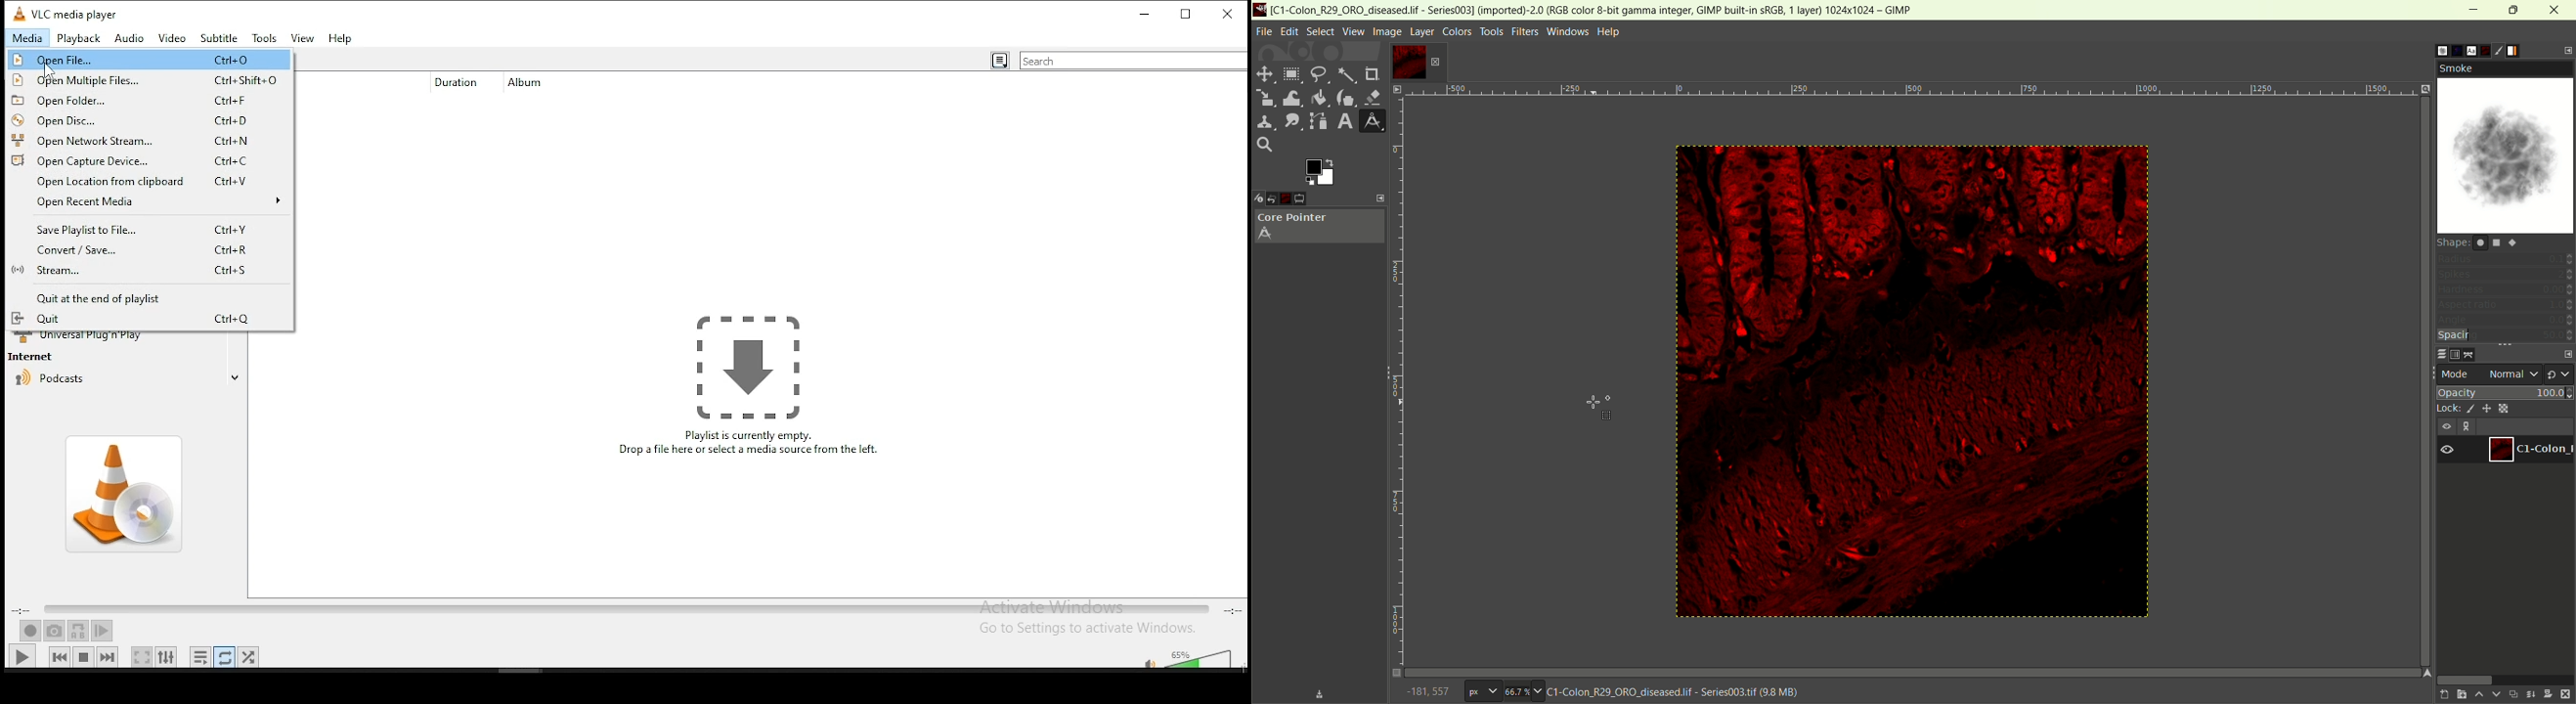 This screenshot has height=728, width=2576. Describe the element at coordinates (16, 12) in the screenshot. I see `vlc icon` at that location.